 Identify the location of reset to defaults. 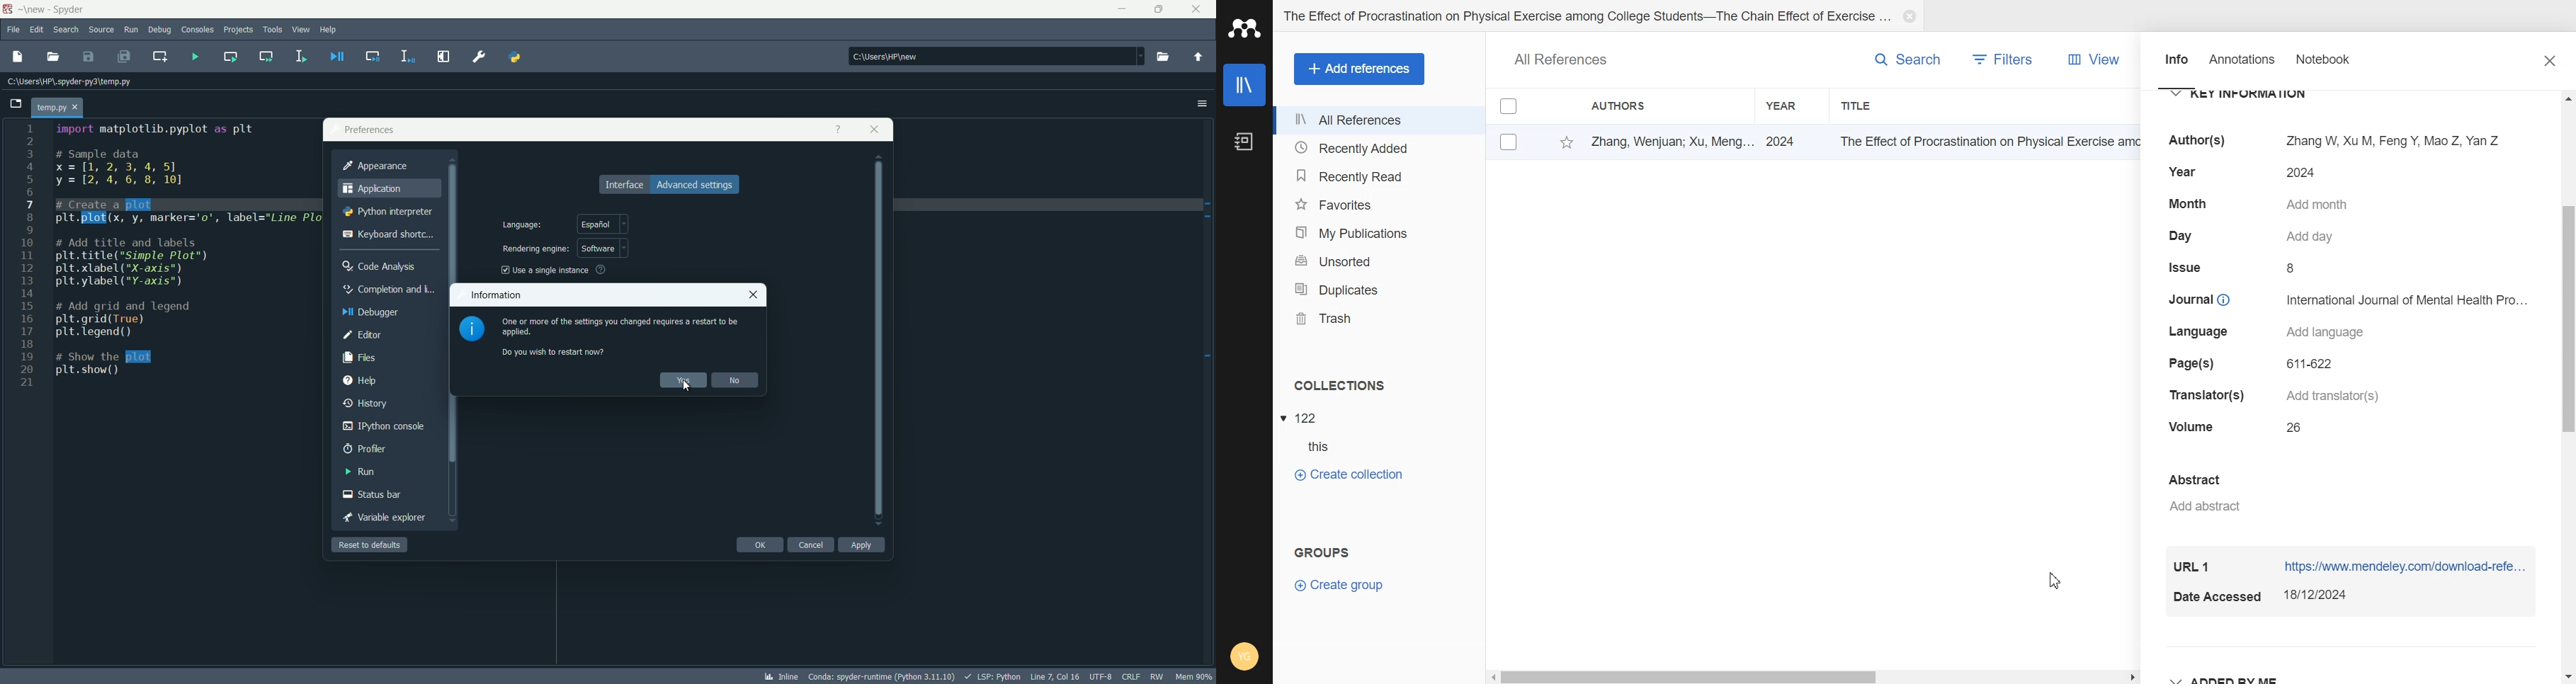
(371, 545).